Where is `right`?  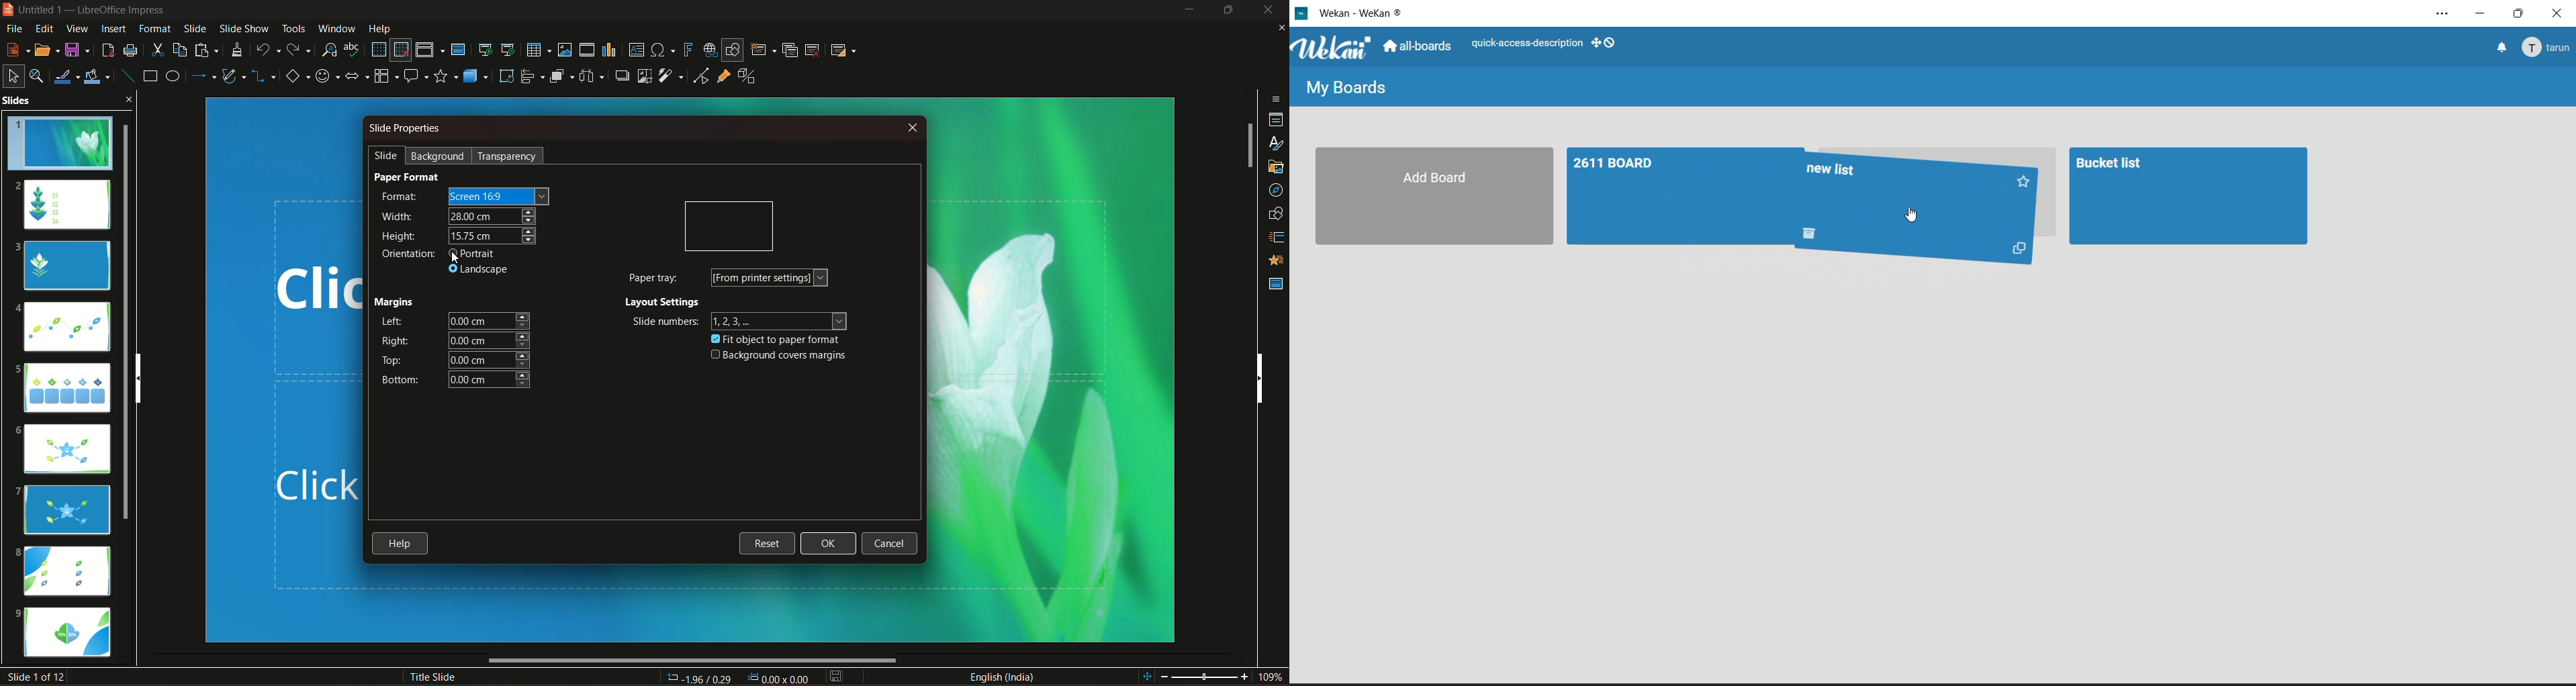 right is located at coordinates (393, 341).